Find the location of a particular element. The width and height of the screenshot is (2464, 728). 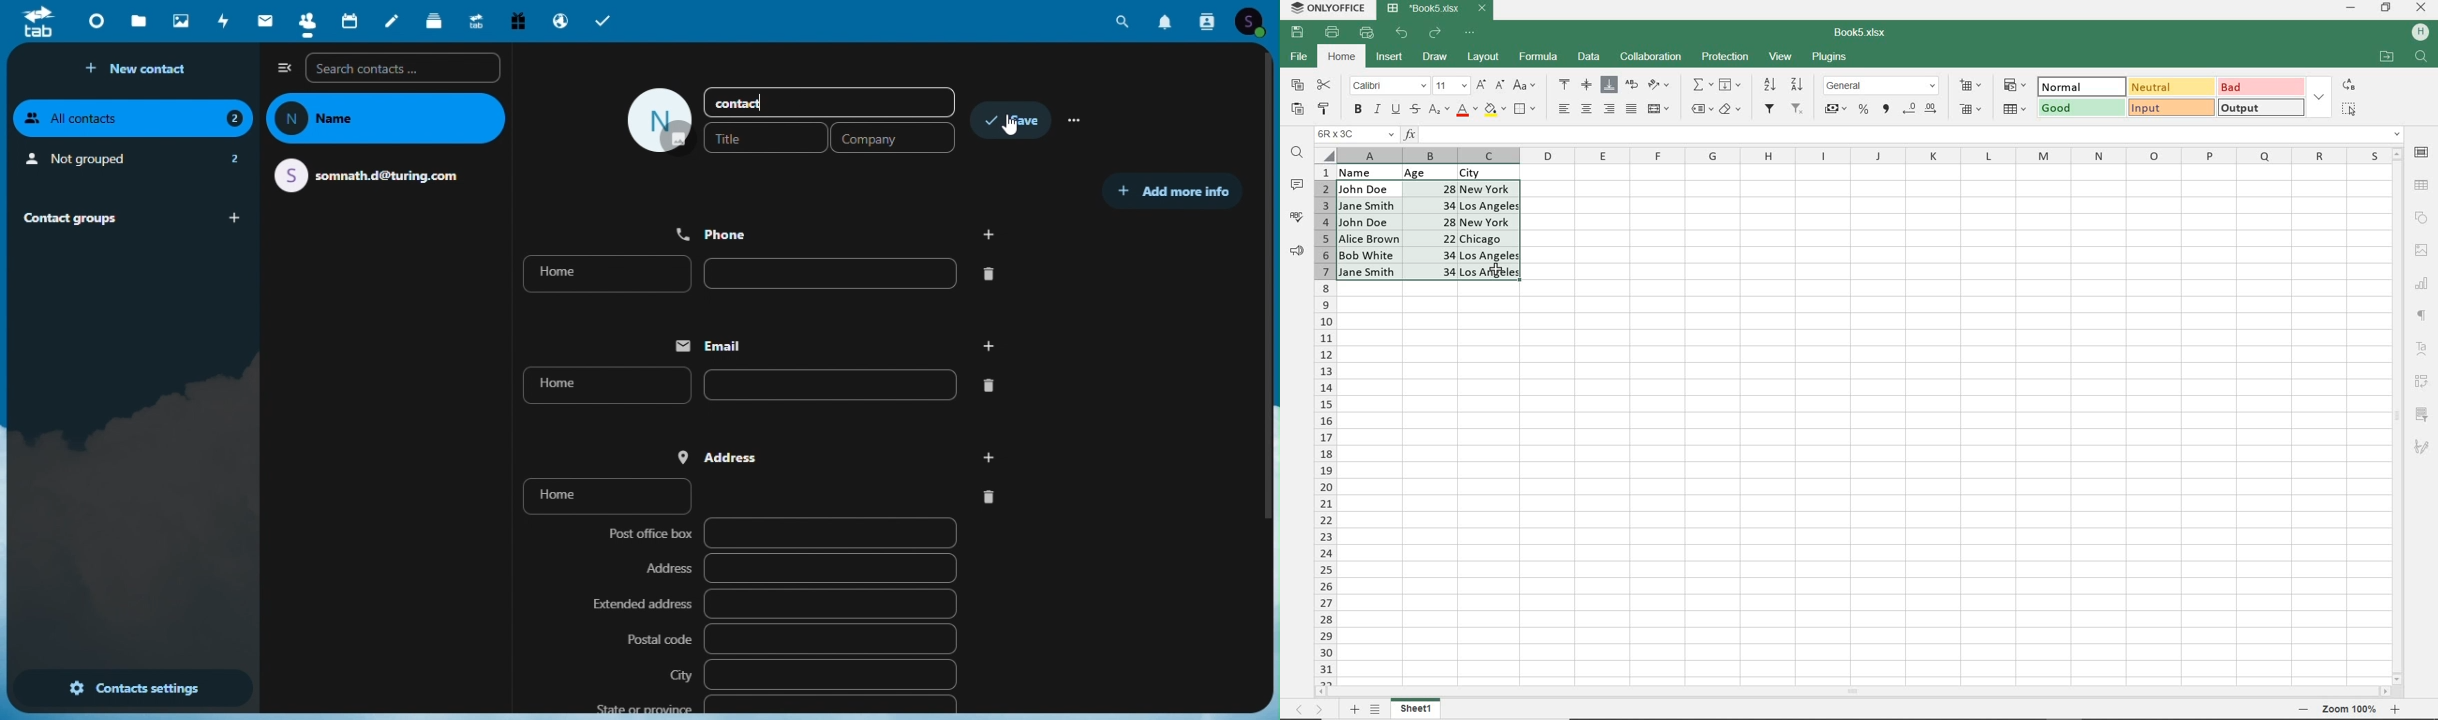

DATA is located at coordinates (1590, 58).